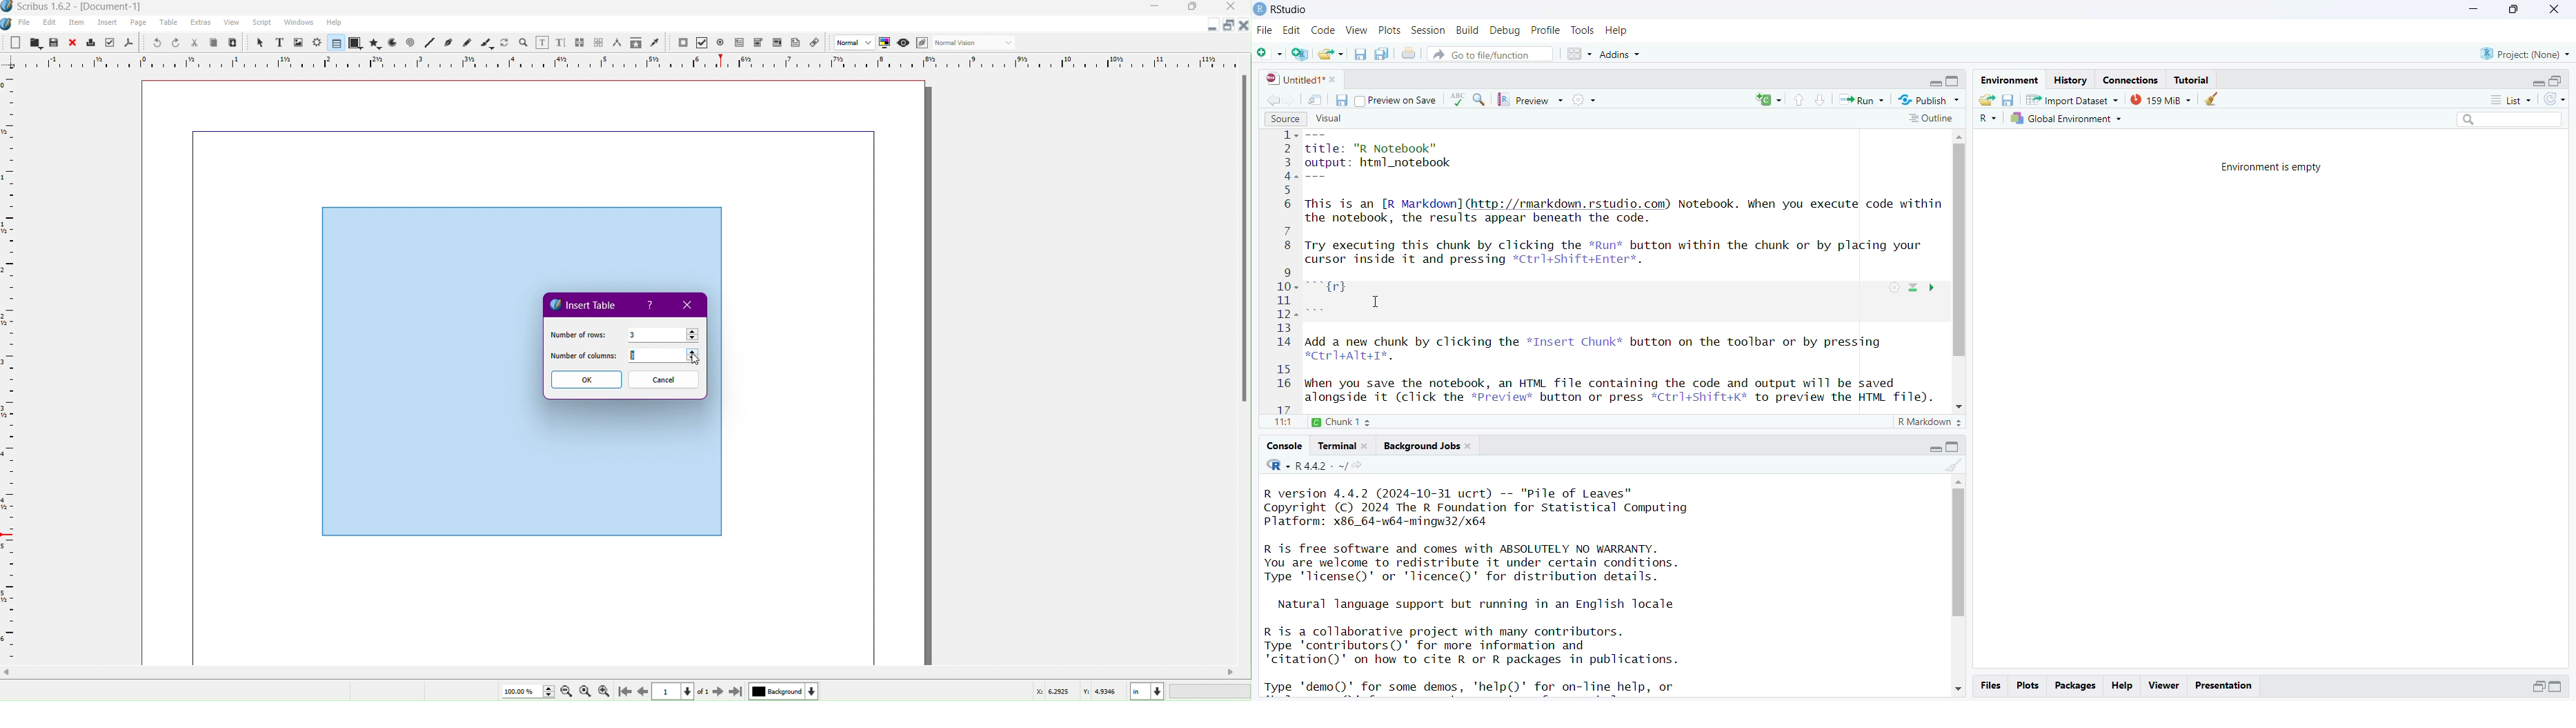  What do you see at coordinates (1985, 119) in the screenshot?
I see `R` at bounding box center [1985, 119].